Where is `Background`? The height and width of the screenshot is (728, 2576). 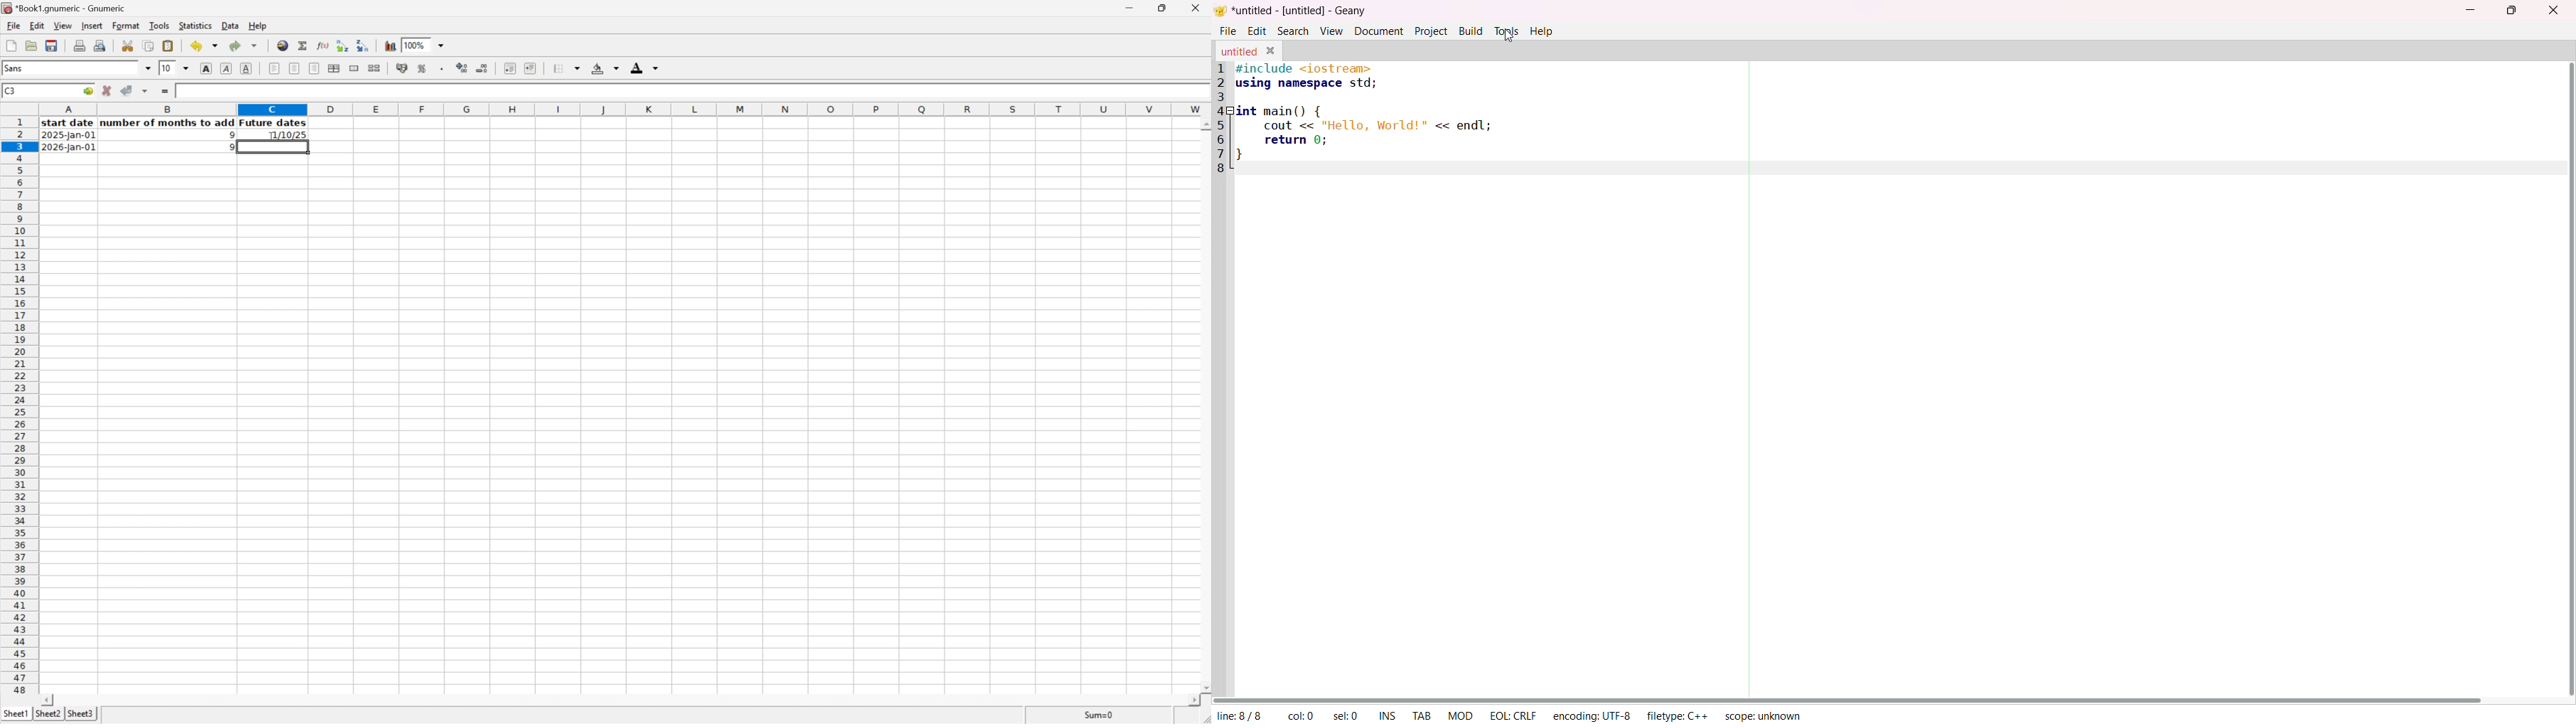
Background is located at coordinates (605, 68).